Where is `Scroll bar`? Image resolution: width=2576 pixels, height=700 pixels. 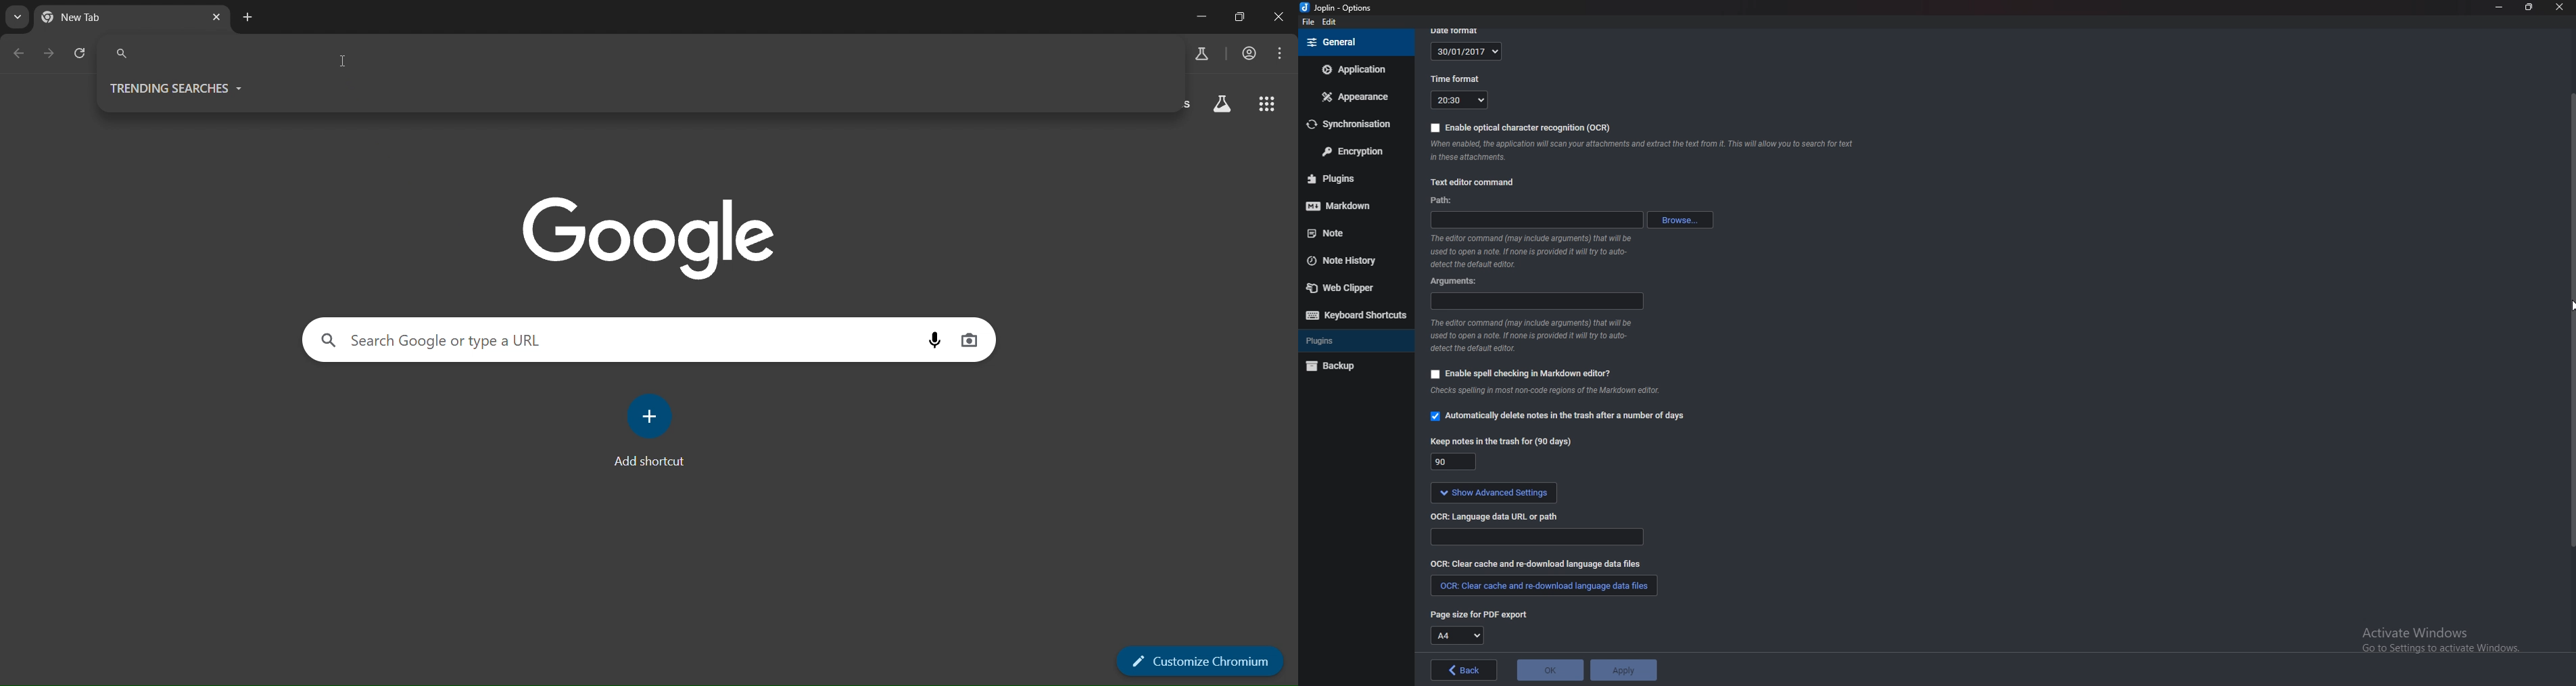 Scroll bar is located at coordinates (2571, 320).